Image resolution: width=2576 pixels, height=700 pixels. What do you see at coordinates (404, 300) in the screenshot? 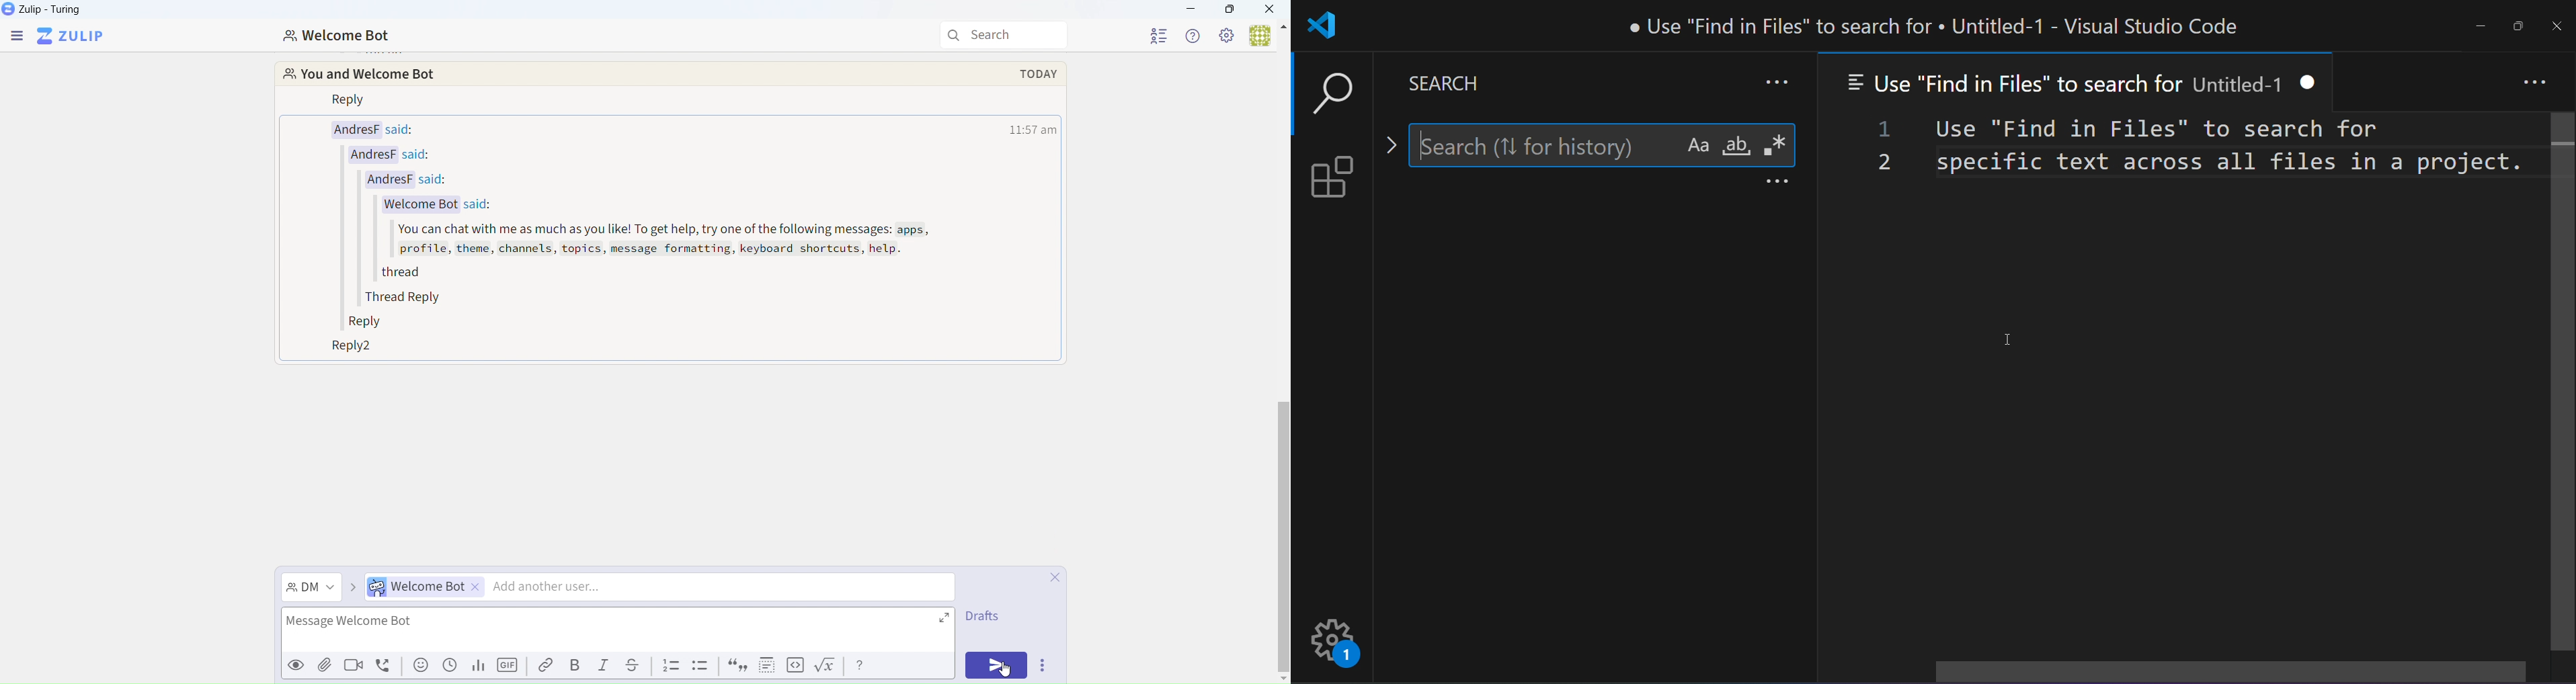
I see `Thread Reply` at bounding box center [404, 300].